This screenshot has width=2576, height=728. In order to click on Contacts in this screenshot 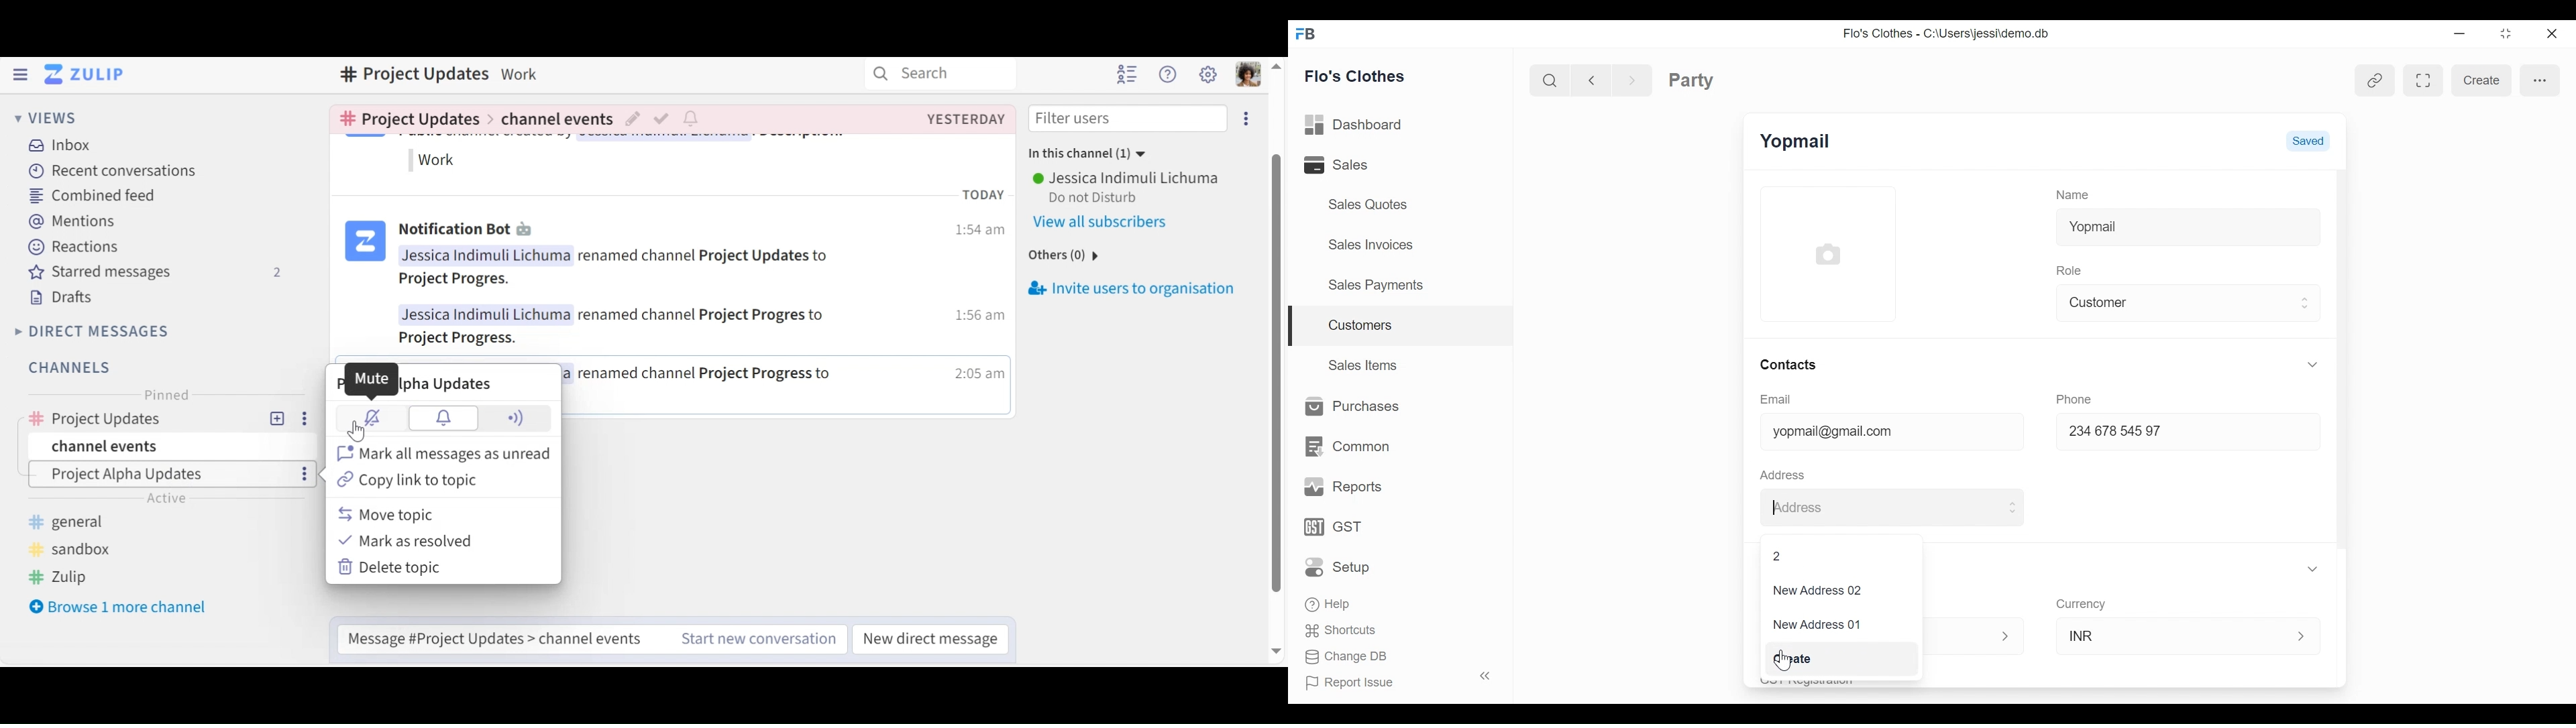, I will do `click(1793, 365)`.